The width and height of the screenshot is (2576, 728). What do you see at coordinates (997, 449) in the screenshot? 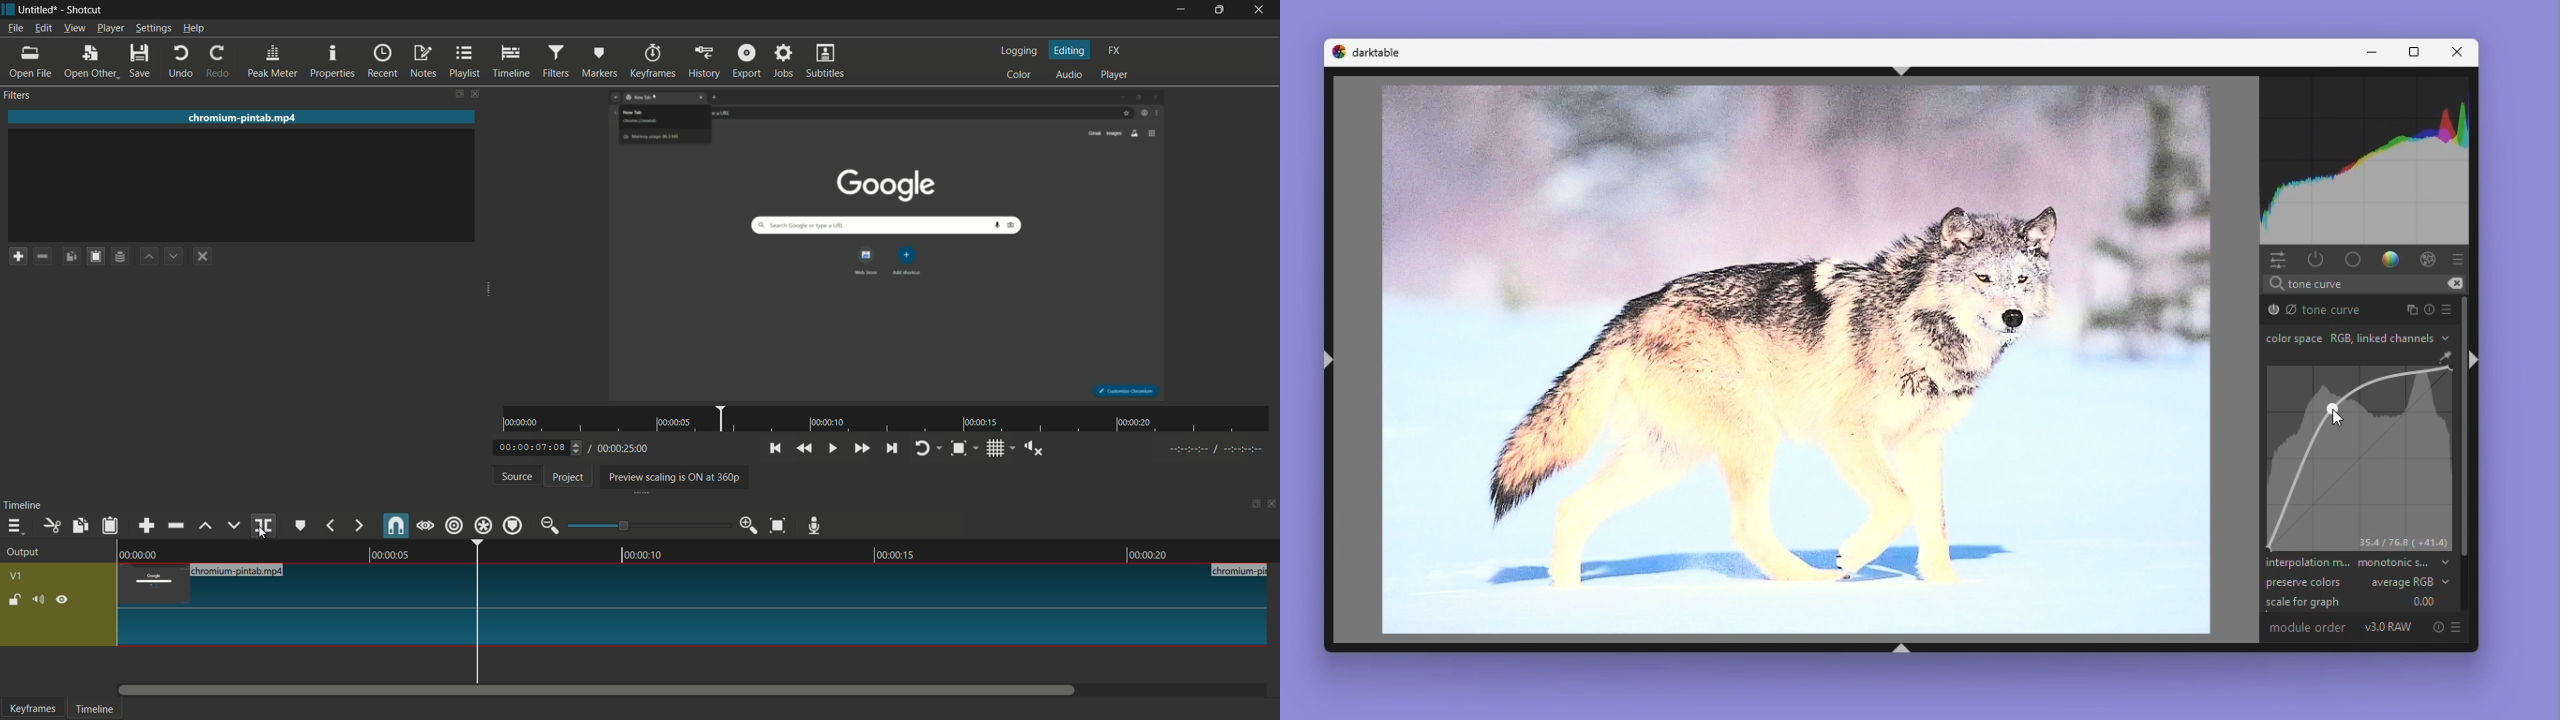
I see `toggle grid` at bounding box center [997, 449].